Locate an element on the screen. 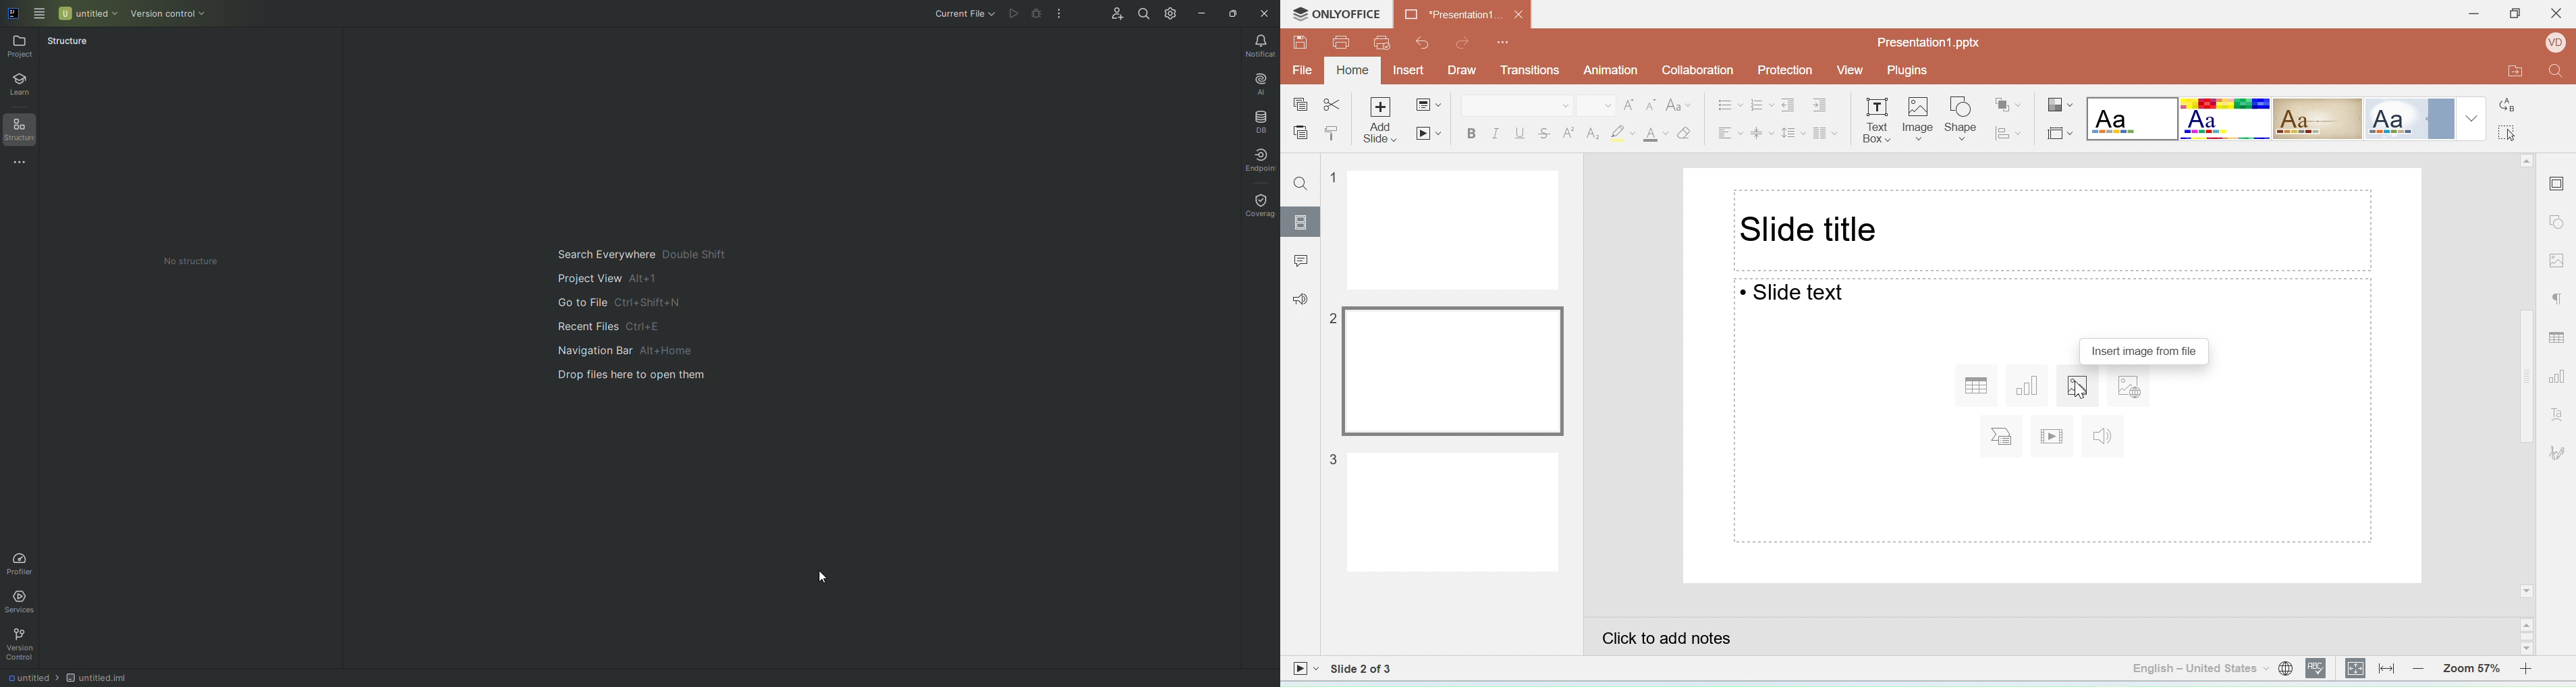  Quick print is located at coordinates (1382, 44).